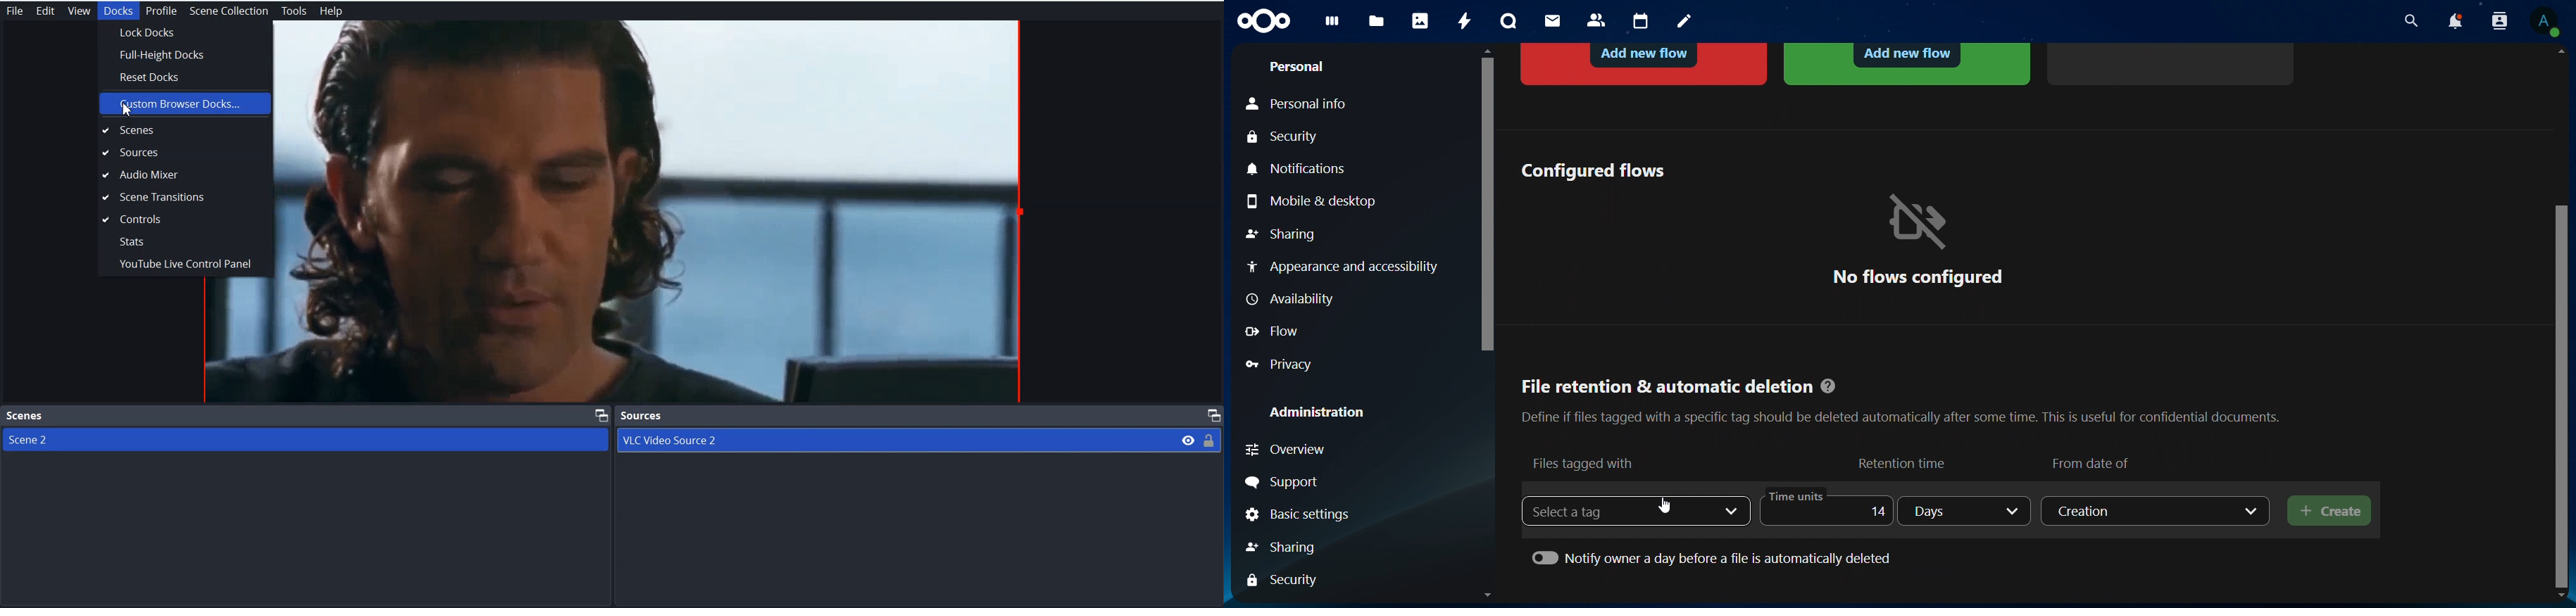  Describe the element at coordinates (1286, 483) in the screenshot. I see `support` at that location.